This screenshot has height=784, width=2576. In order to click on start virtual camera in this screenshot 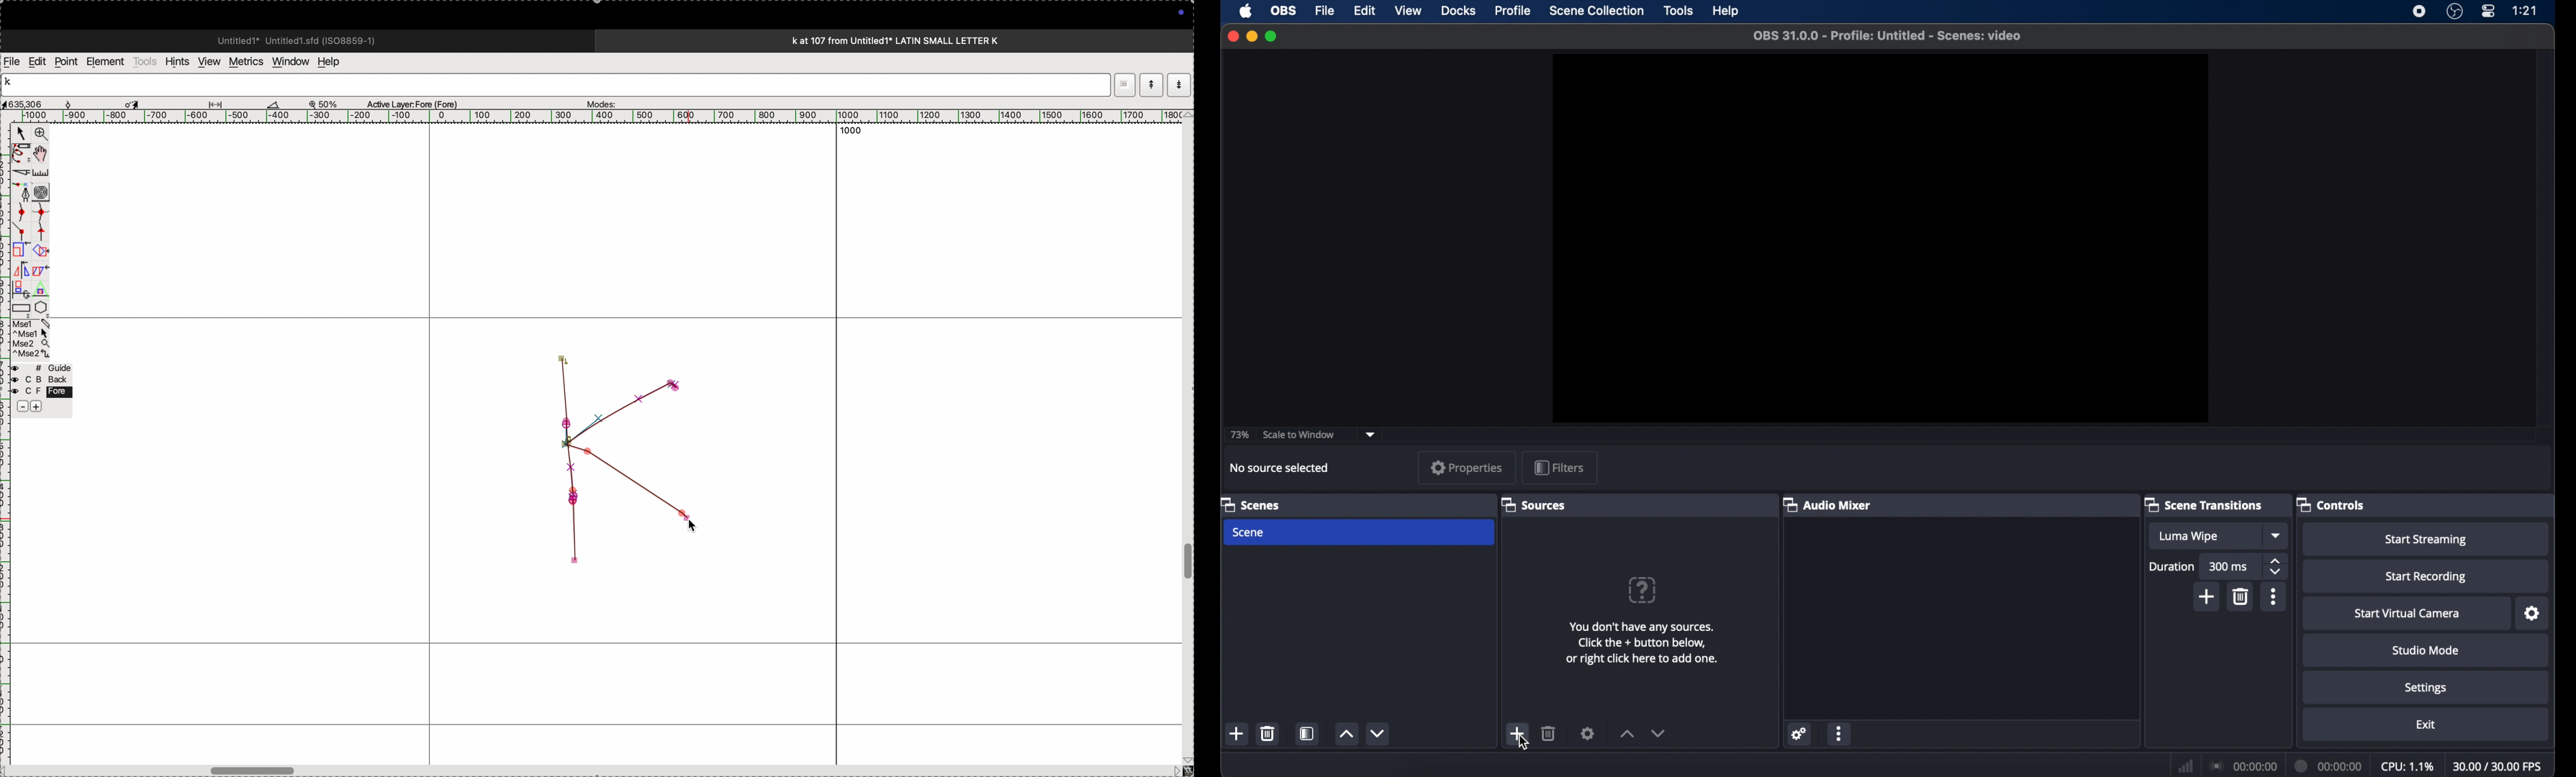, I will do `click(2404, 612)`.